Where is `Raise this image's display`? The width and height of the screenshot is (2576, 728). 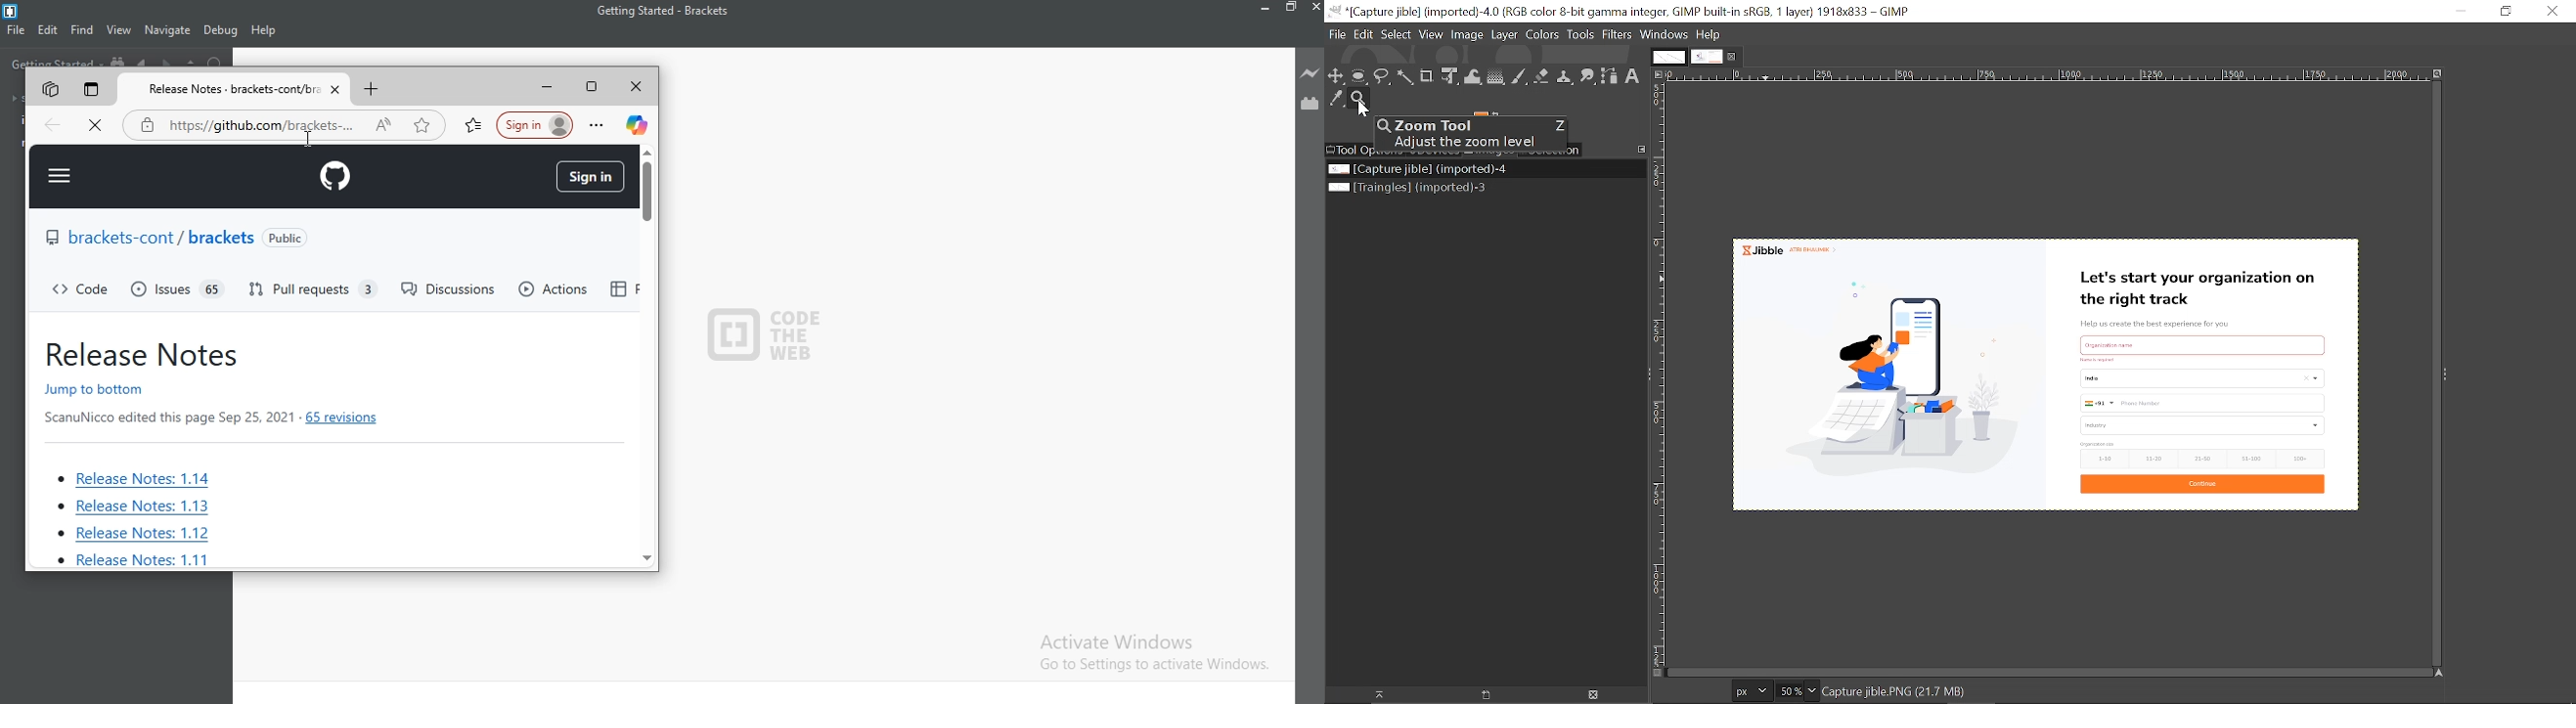 Raise this image's display is located at coordinates (1383, 696).